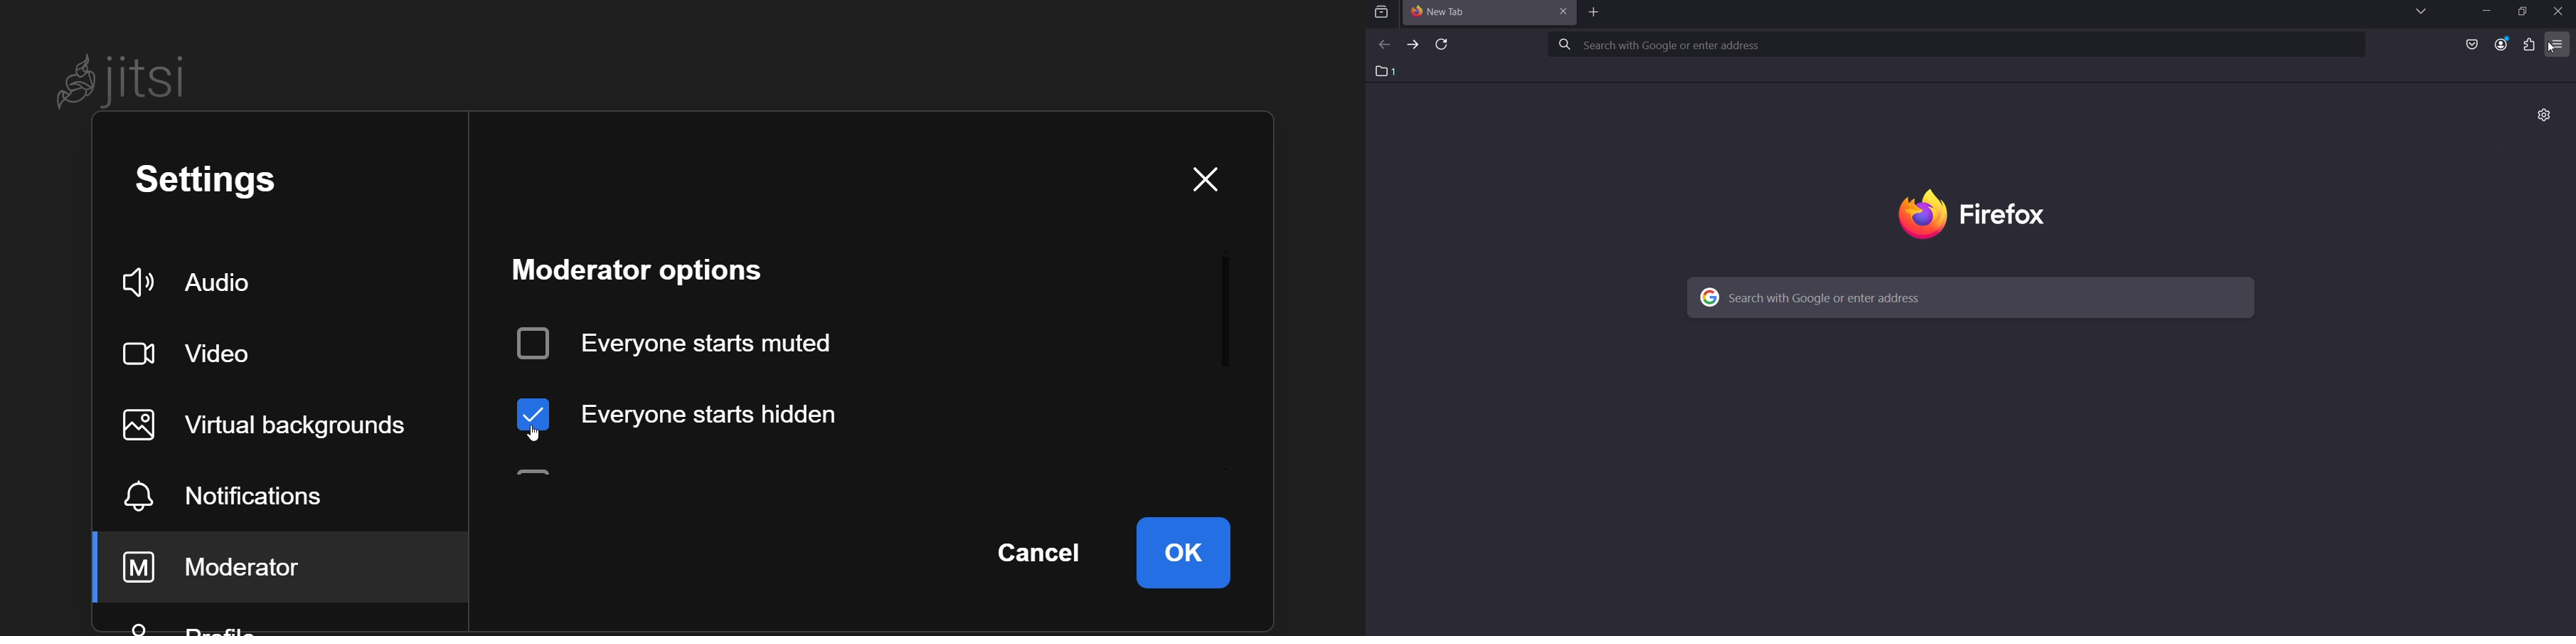  I want to click on close, so click(1564, 10).